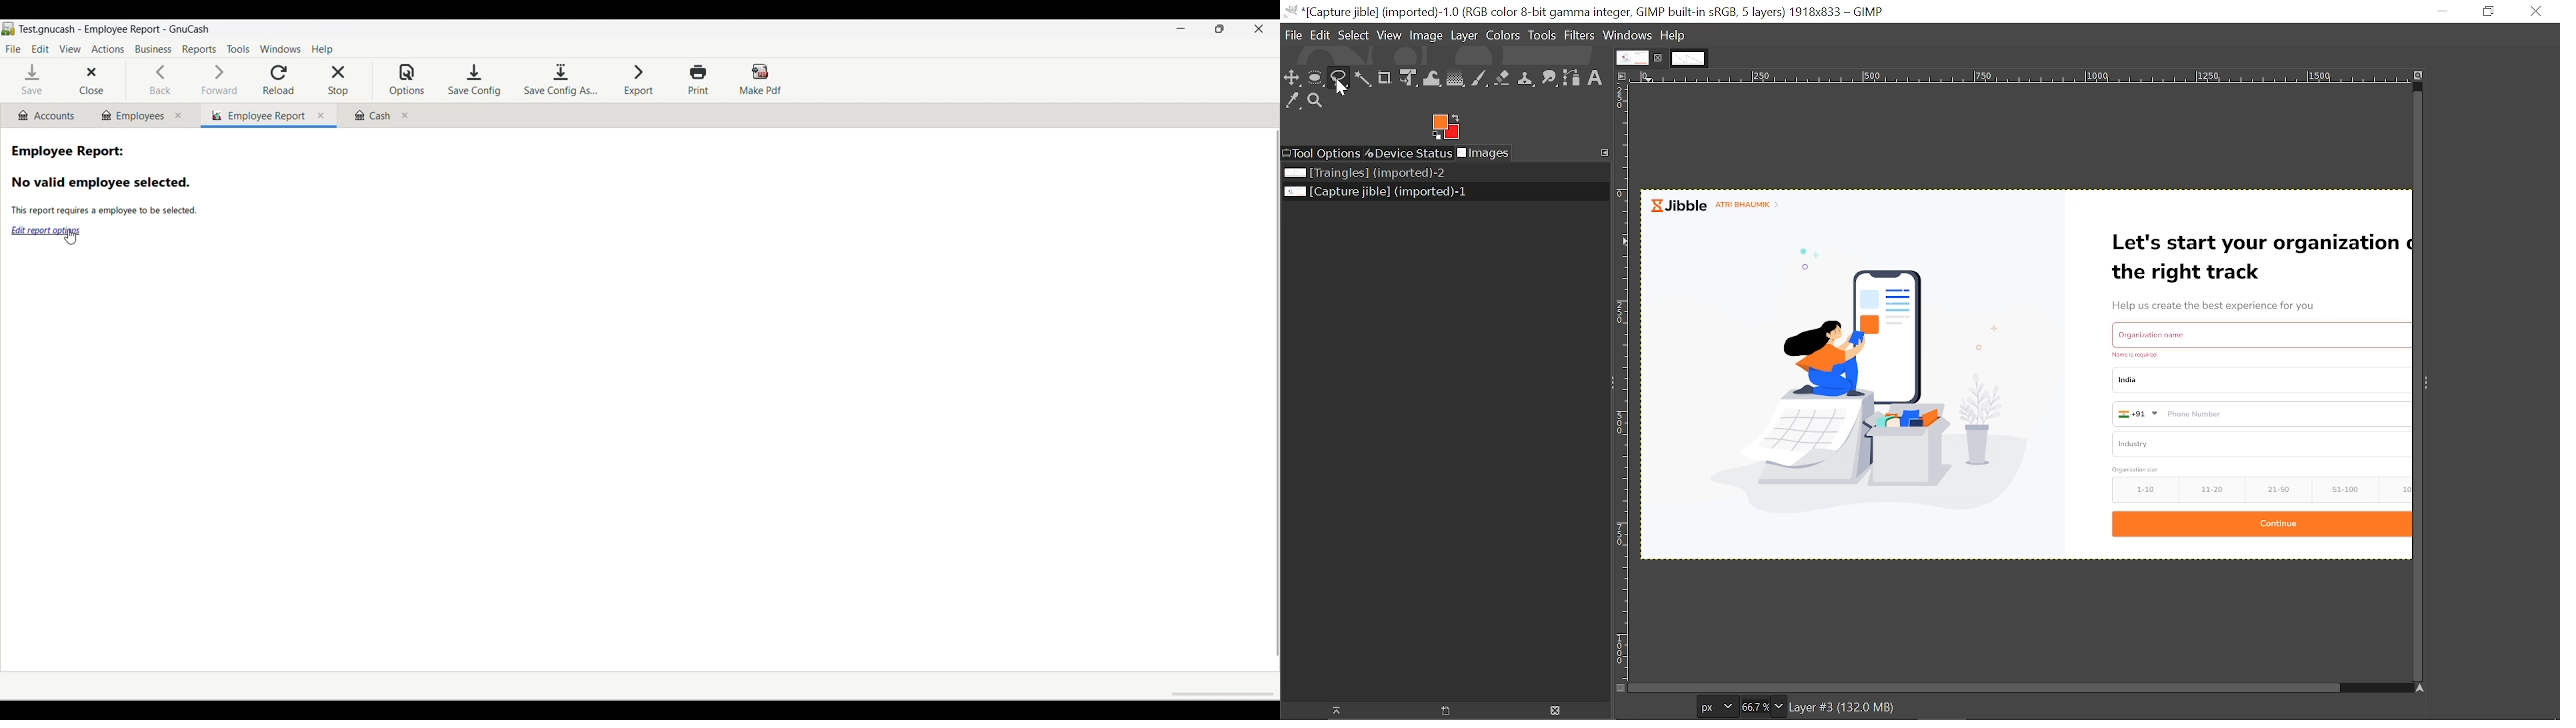 Image resolution: width=2576 pixels, height=728 pixels. I want to click on Software logo, so click(9, 29).